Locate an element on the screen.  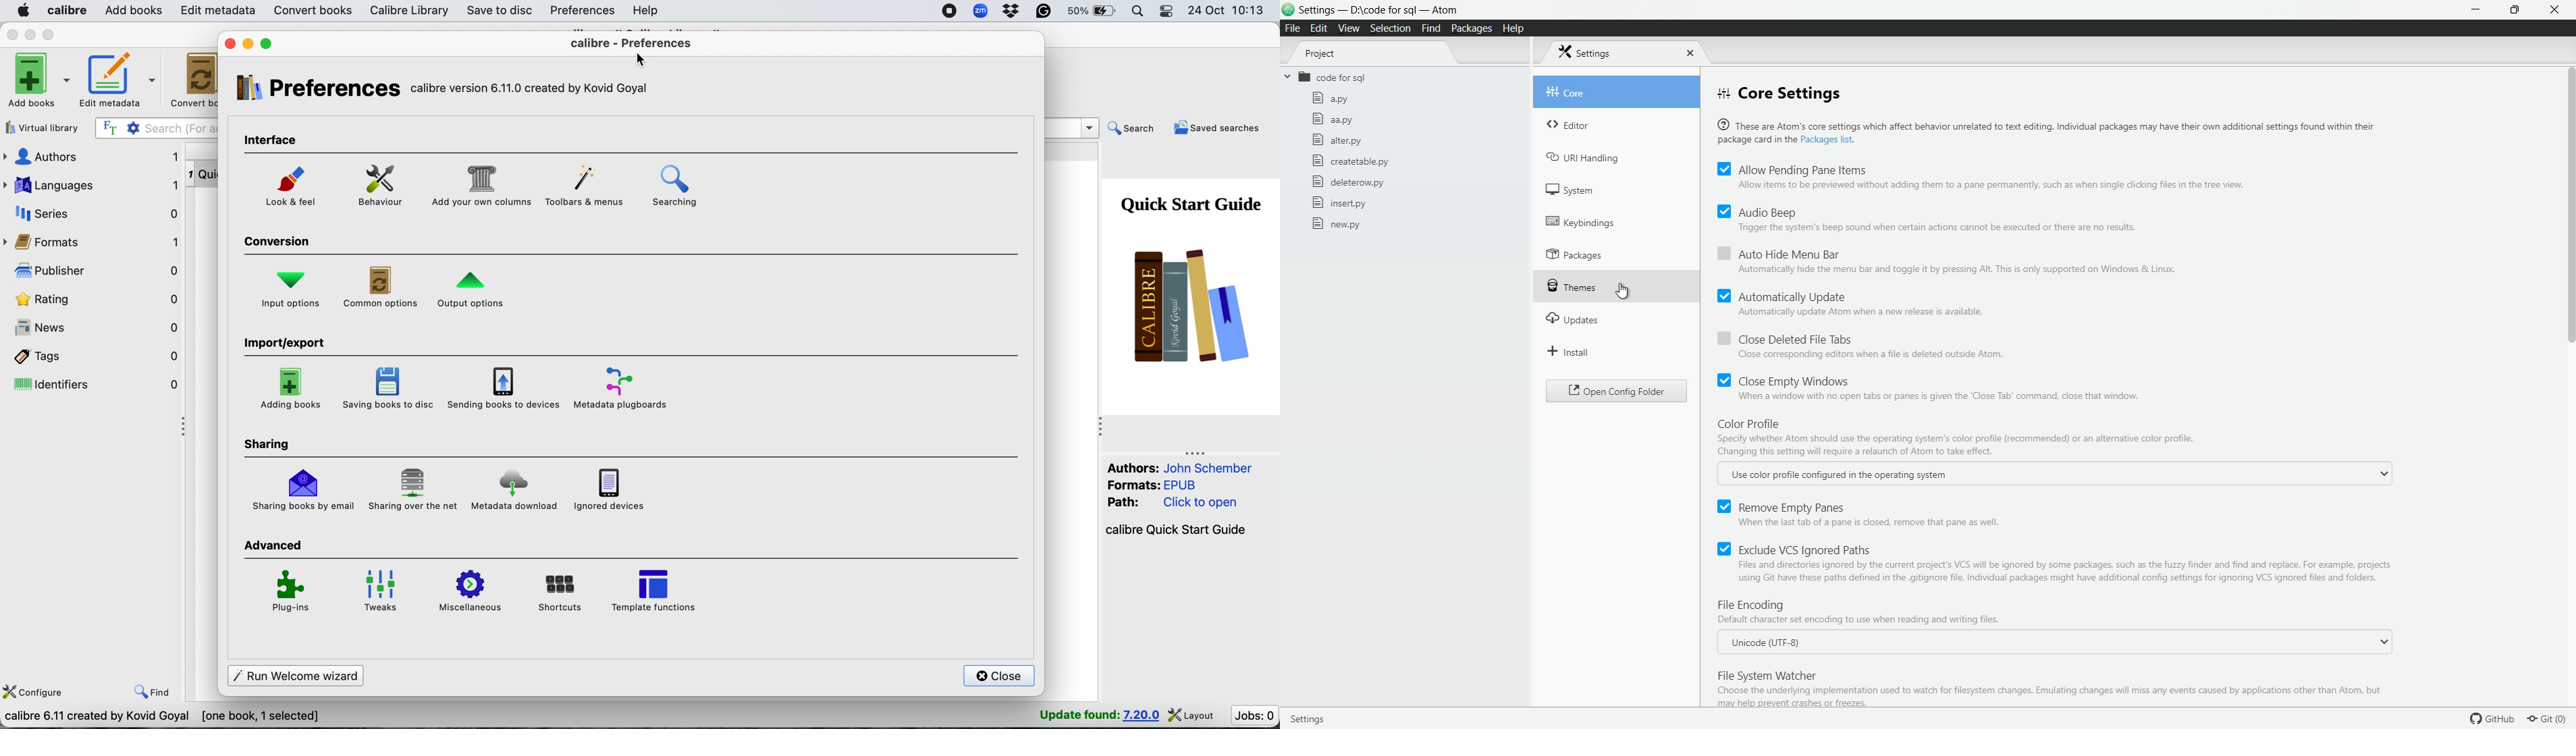
keybindings is located at coordinates (1580, 221).